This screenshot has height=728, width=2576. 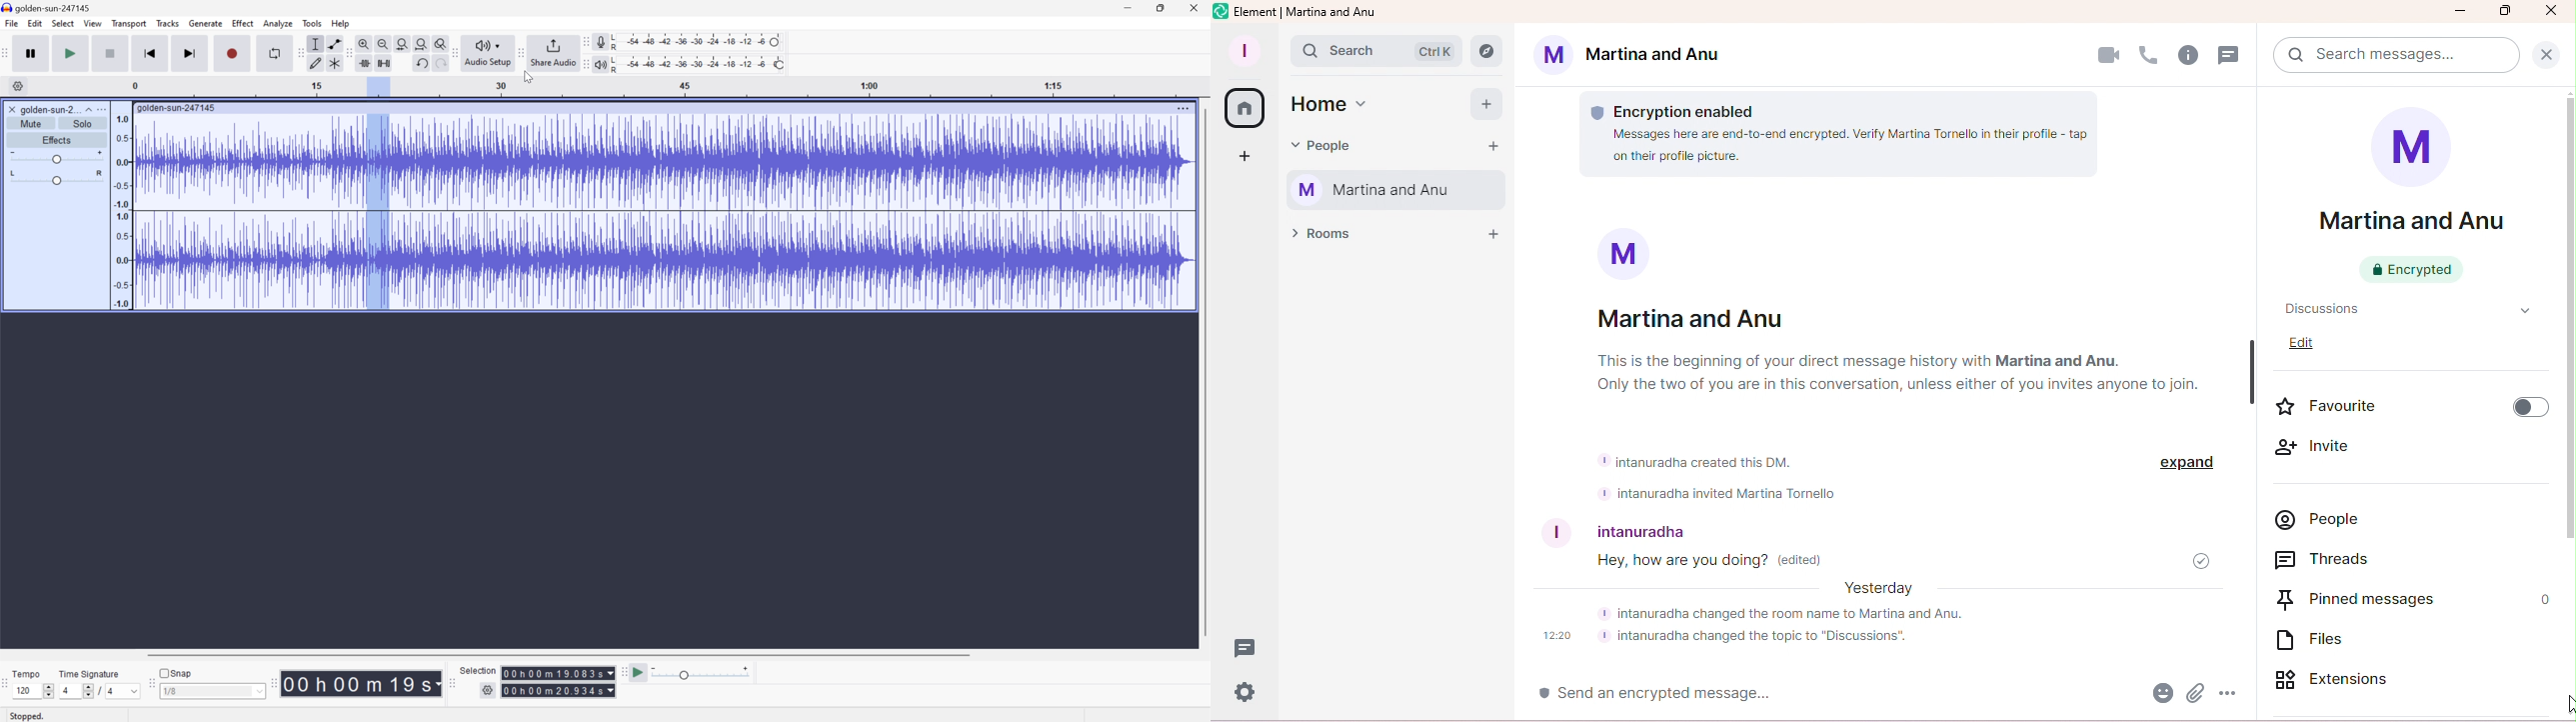 What do you see at coordinates (2426, 59) in the screenshot?
I see `Video call` at bounding box center [2426, 59].